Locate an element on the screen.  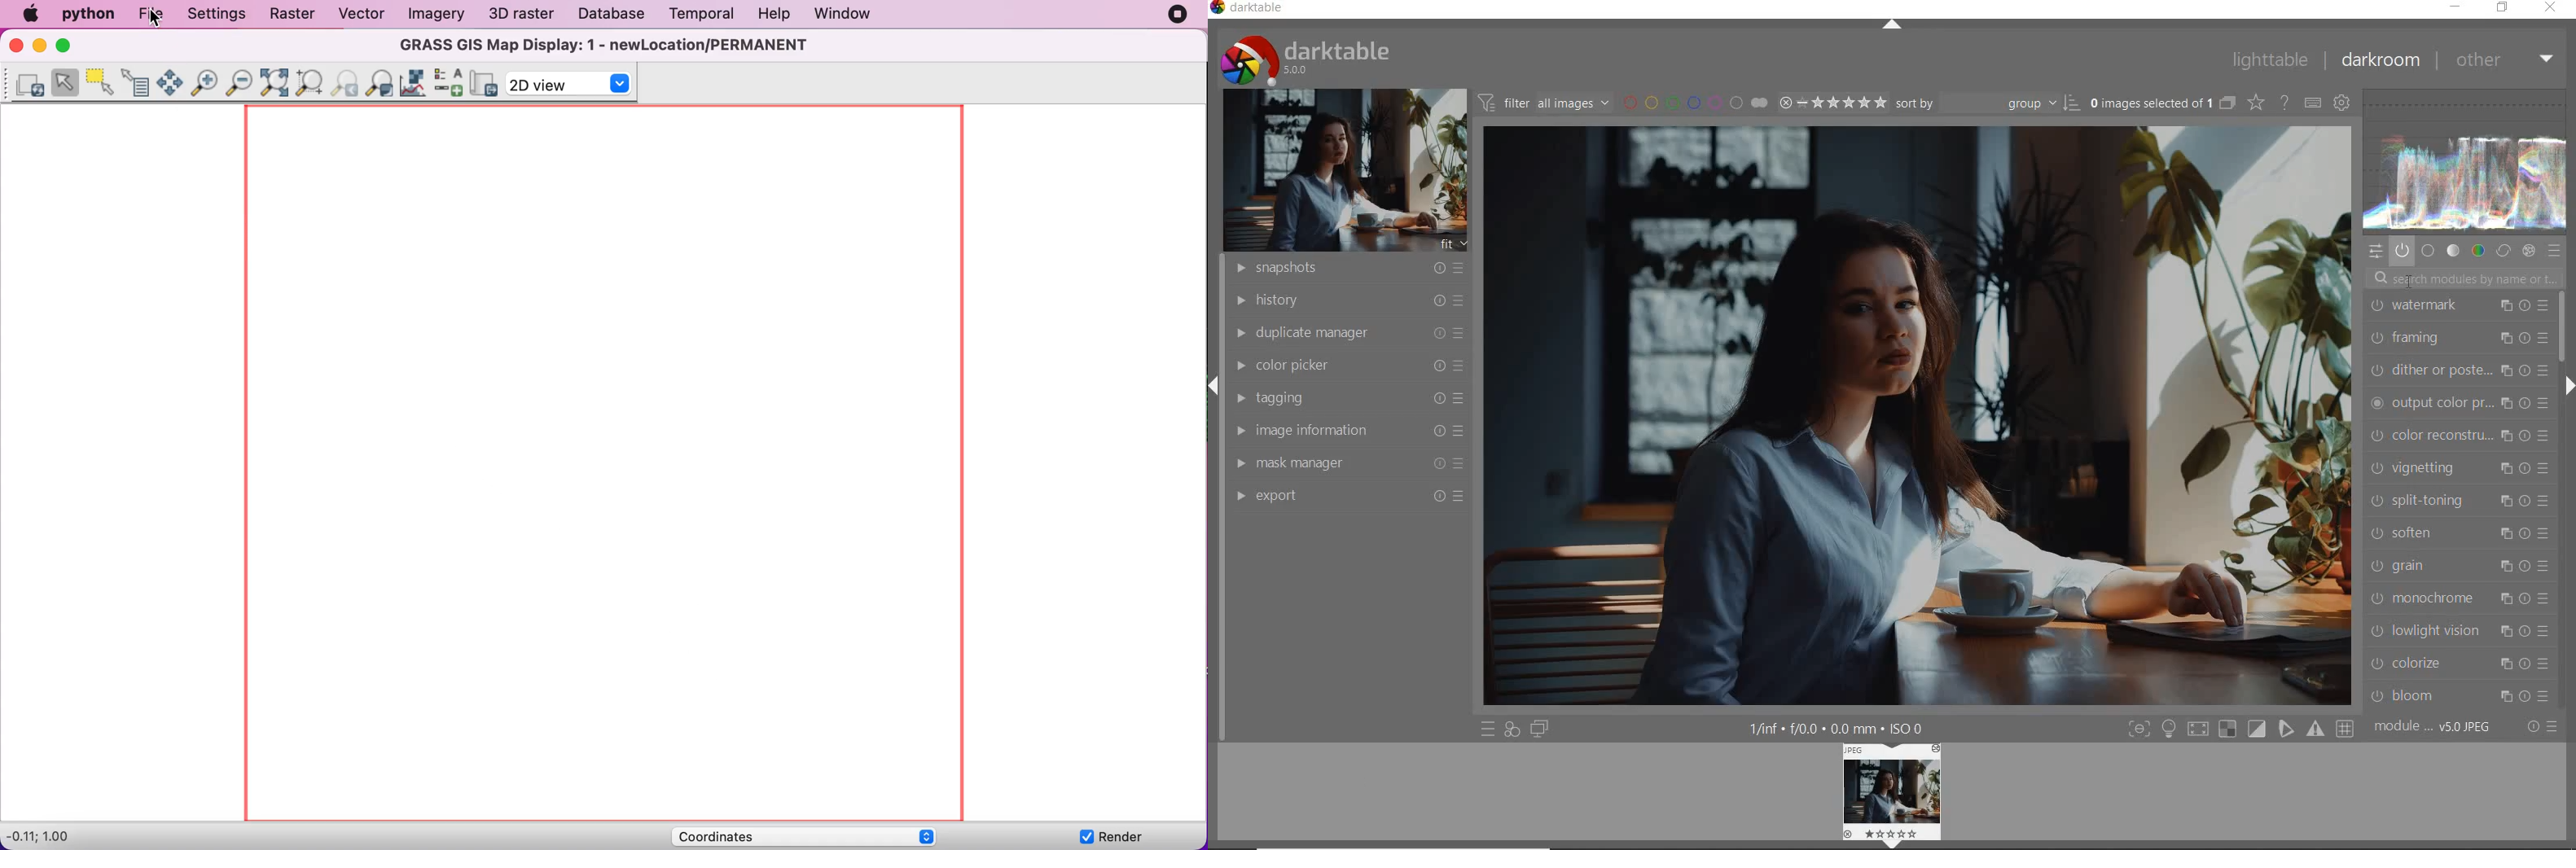
lowlight vision is located at coordinates (2457, 631).